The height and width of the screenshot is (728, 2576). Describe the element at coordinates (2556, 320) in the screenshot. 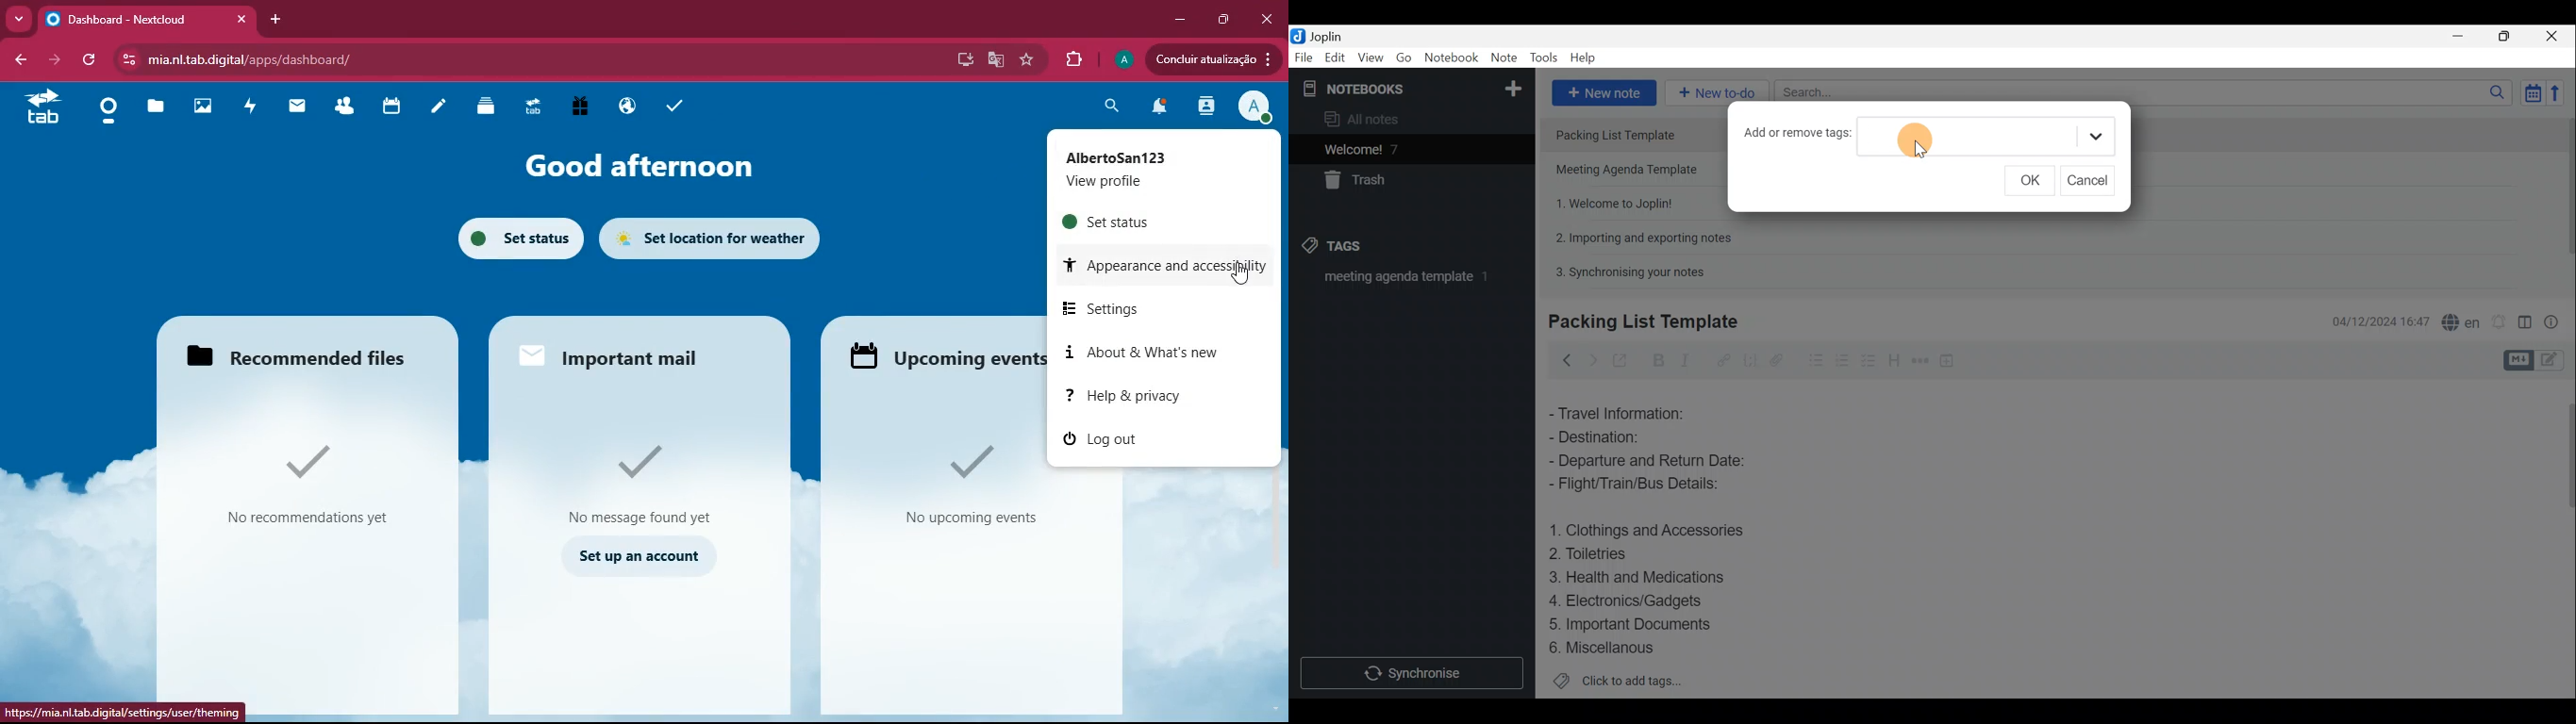

I see `Note properties` at that location.